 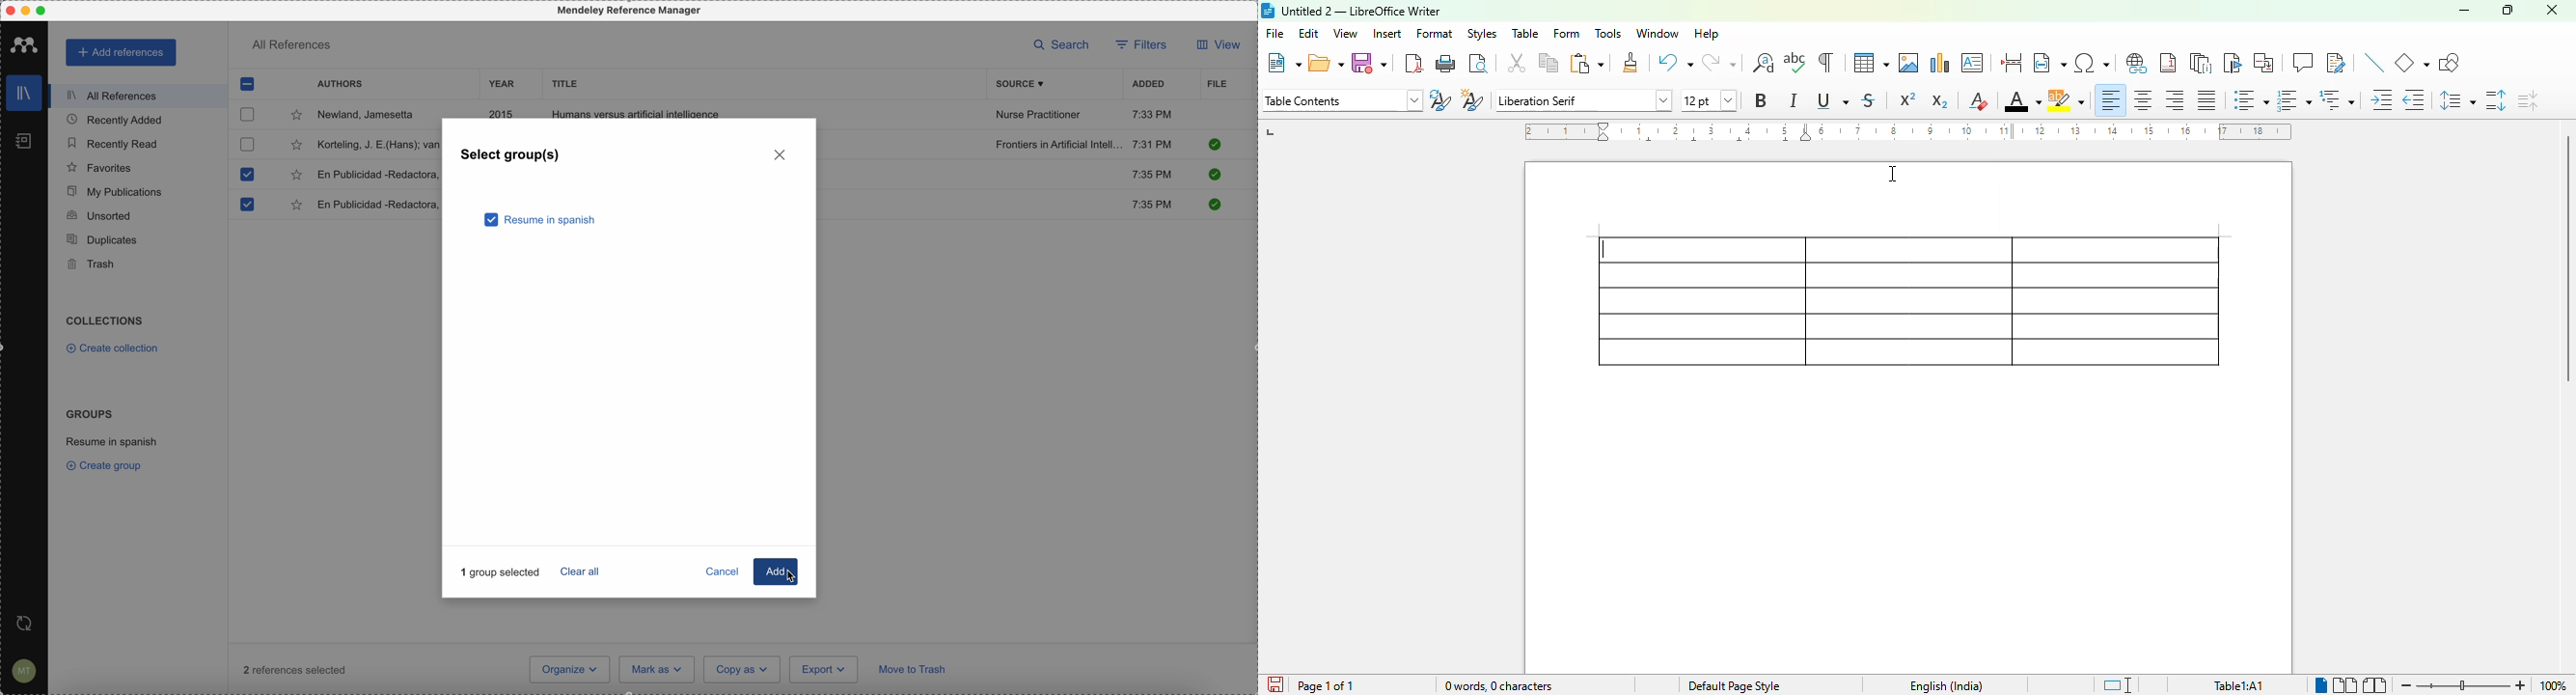 I want to click on 7:33 PM, so click(x=1153, y=114).